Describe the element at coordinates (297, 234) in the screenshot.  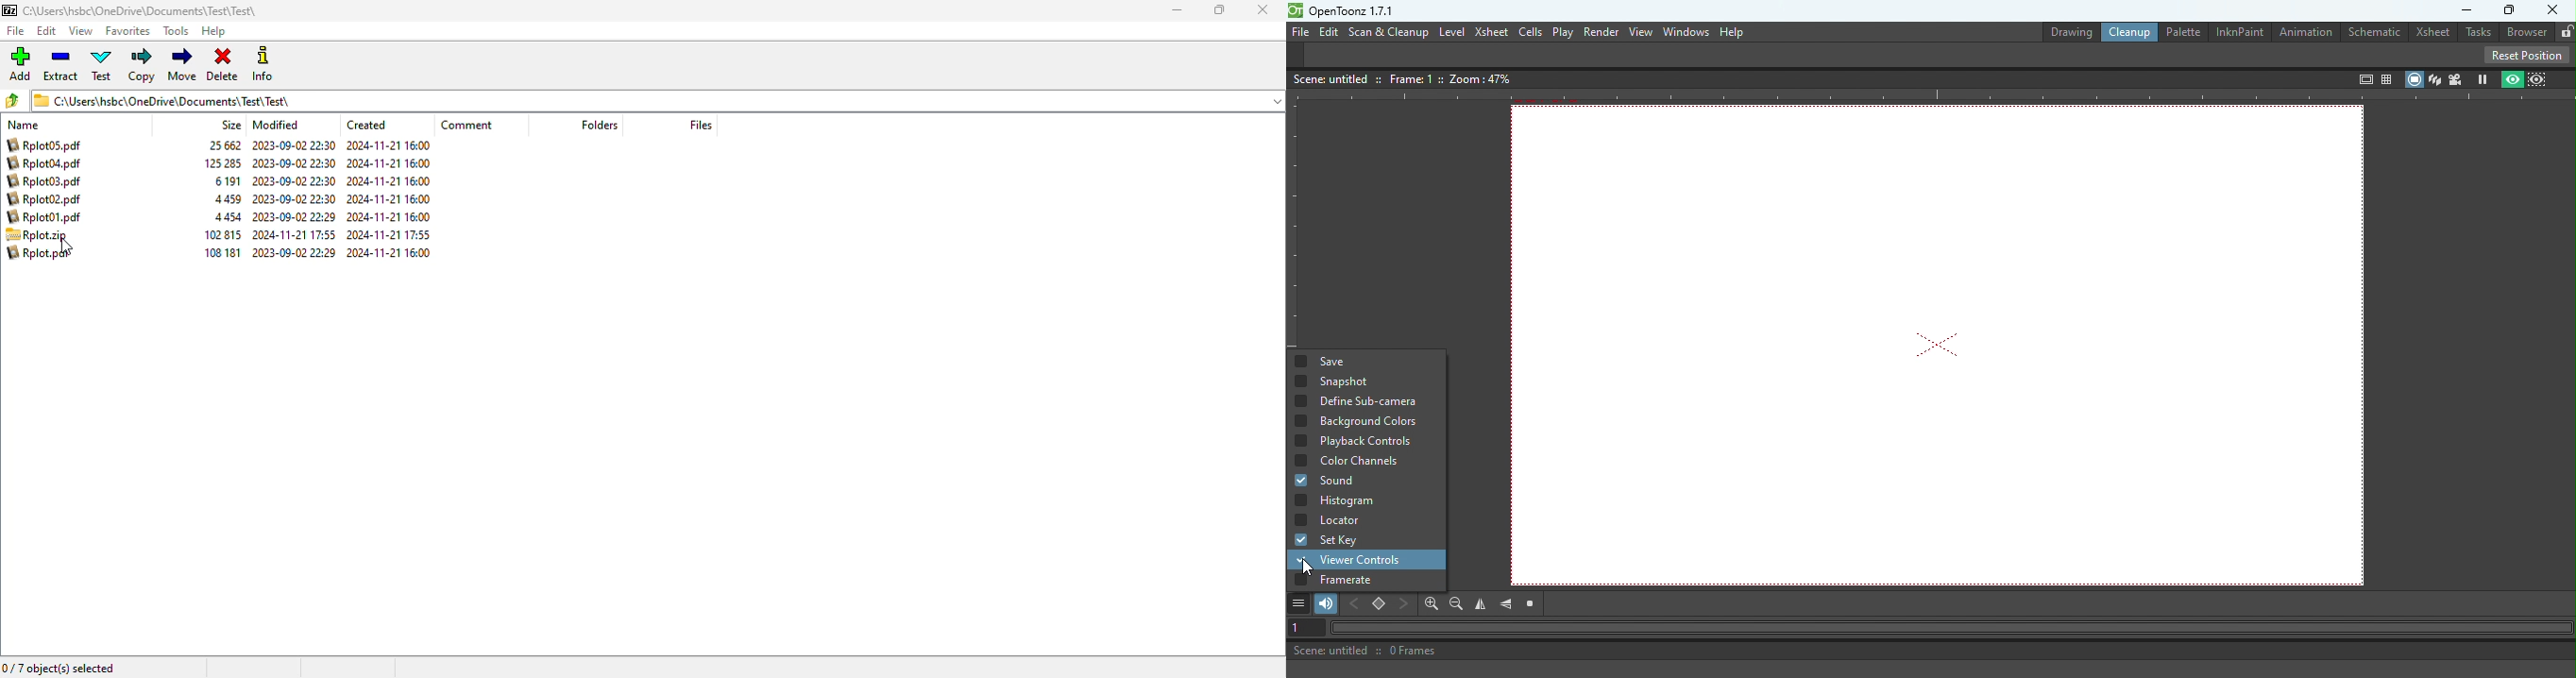
I see `2024-11-21 17:55` at that location.